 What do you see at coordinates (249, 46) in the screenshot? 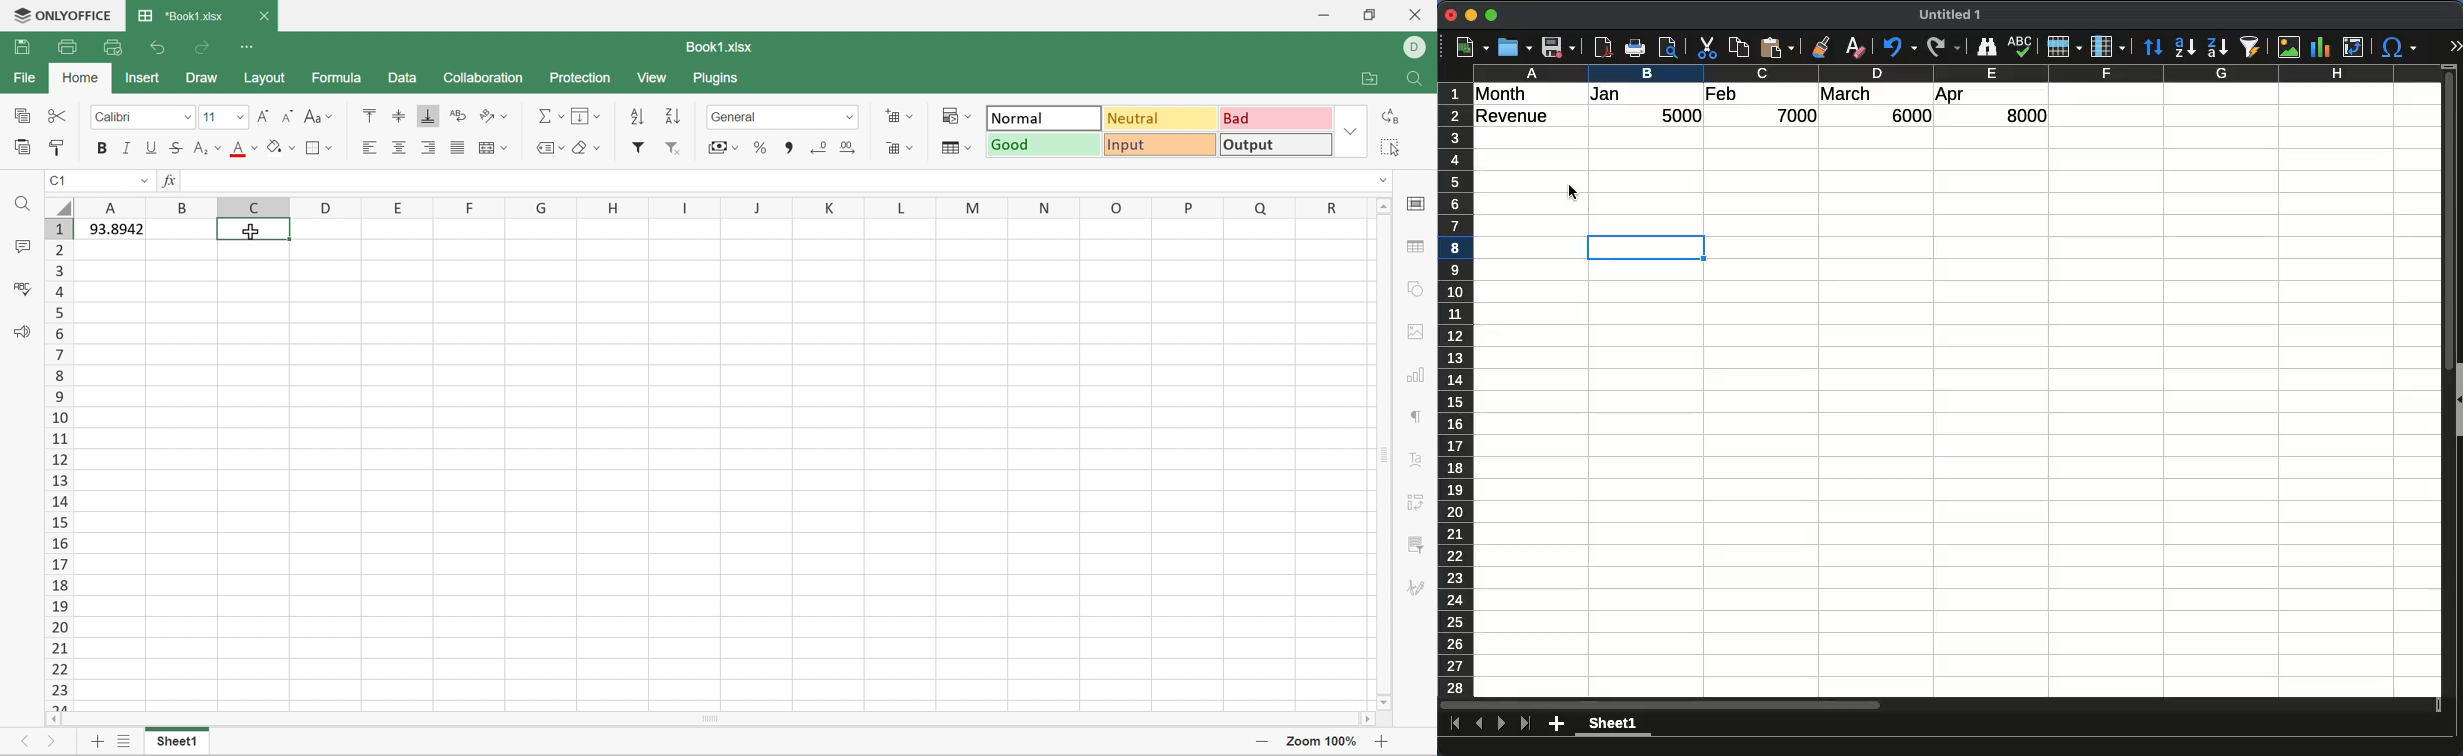
I see `Customize Quick Access Toolbar` at bounding box center [249, 46].